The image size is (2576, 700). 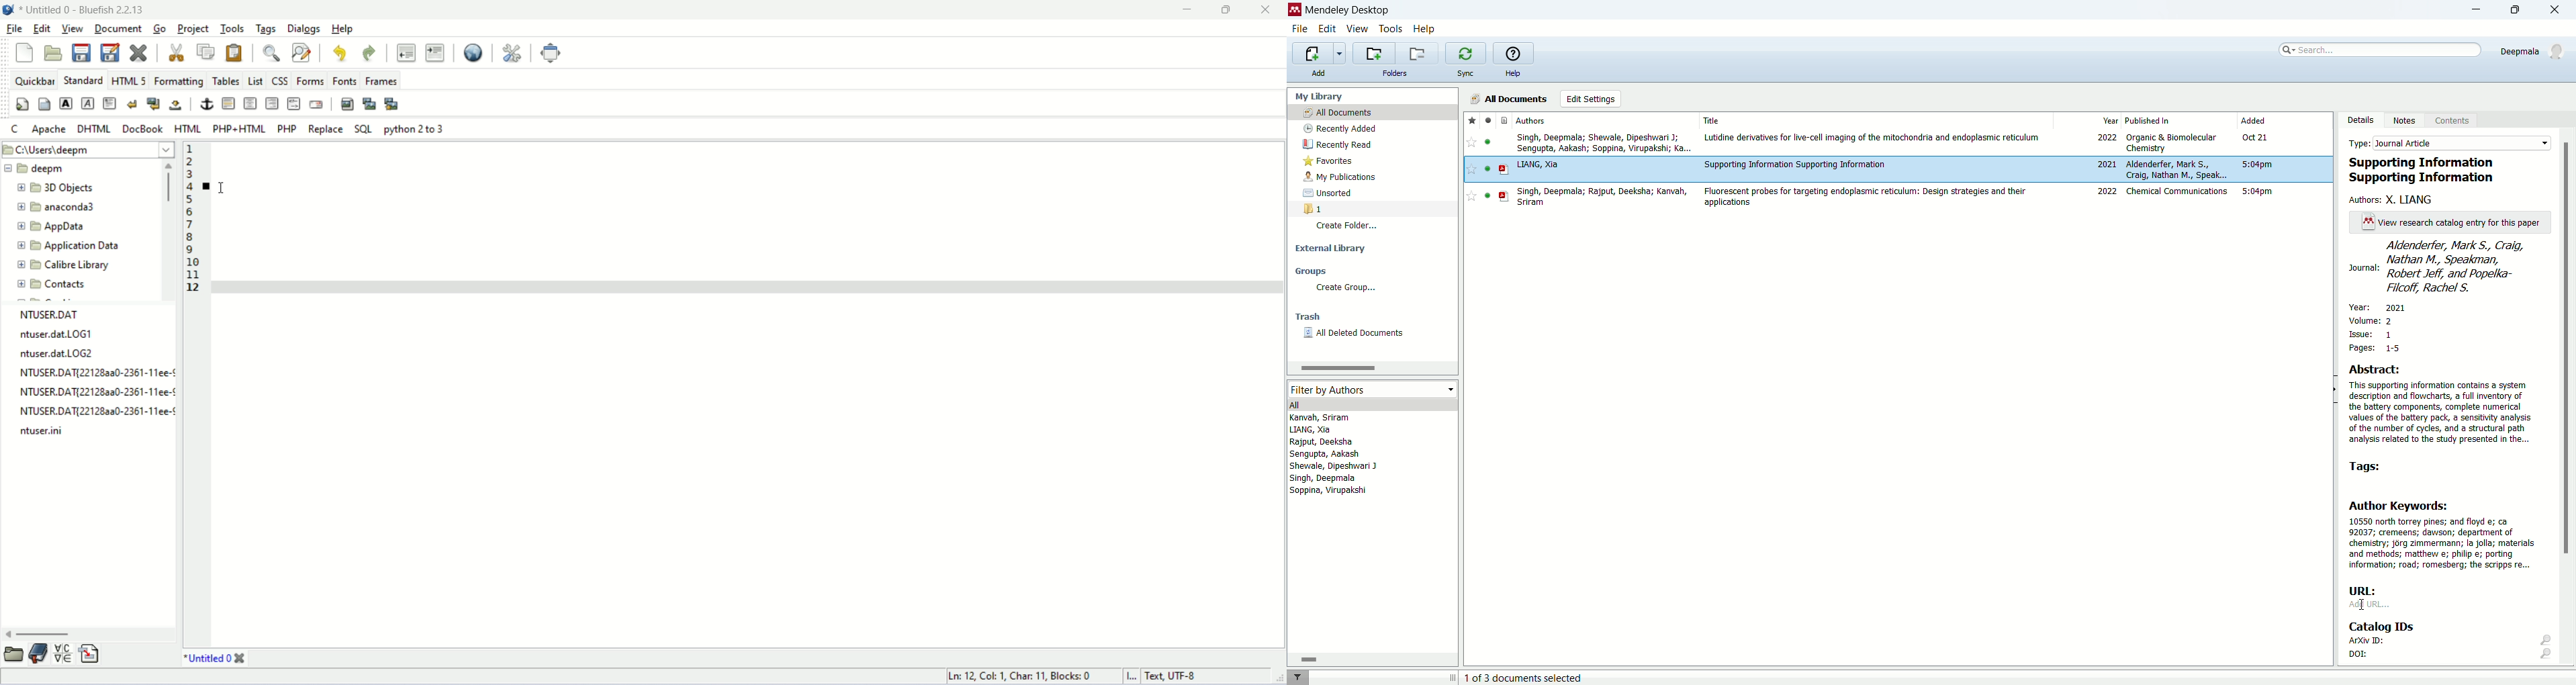 What do you see at coordinates (369, 105) in the screenshot?
I see `insert thumbnail` at bounding box center [369, 105].